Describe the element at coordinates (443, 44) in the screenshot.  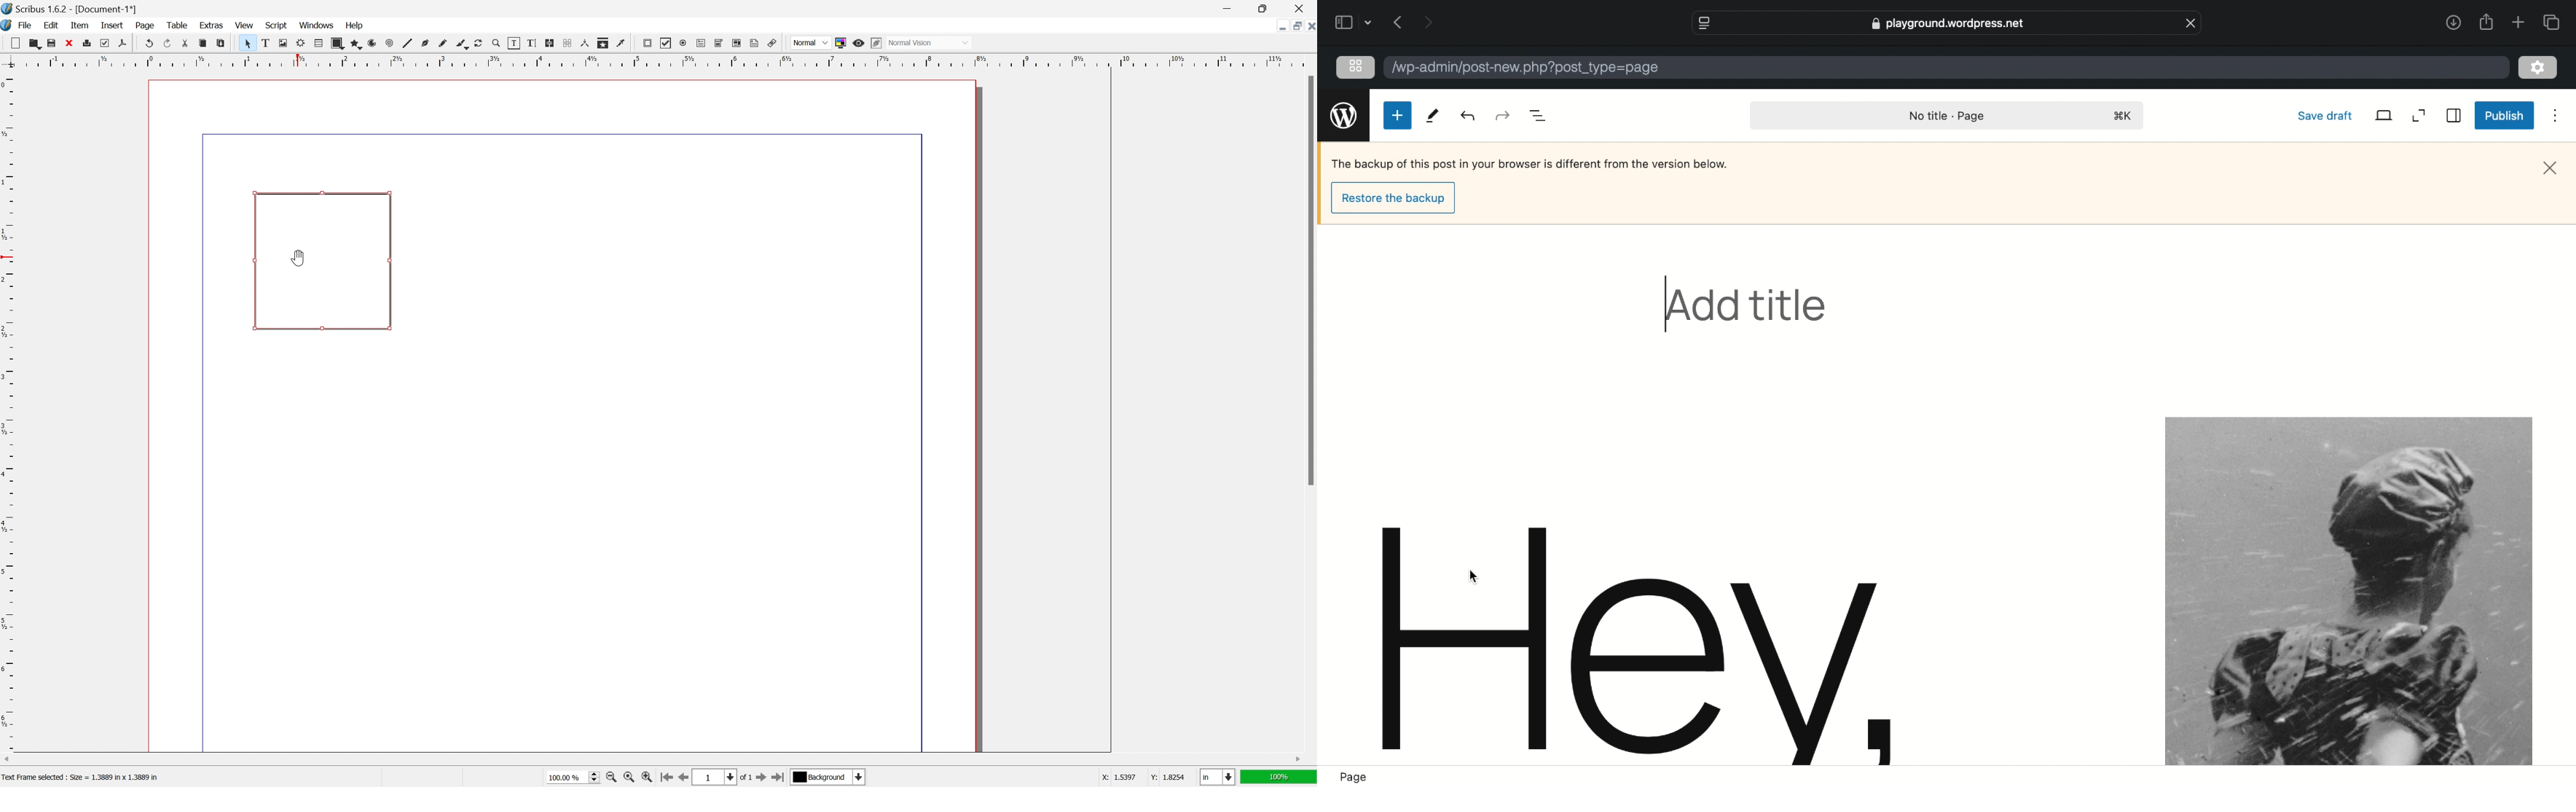
I see `freehand line` at that location.